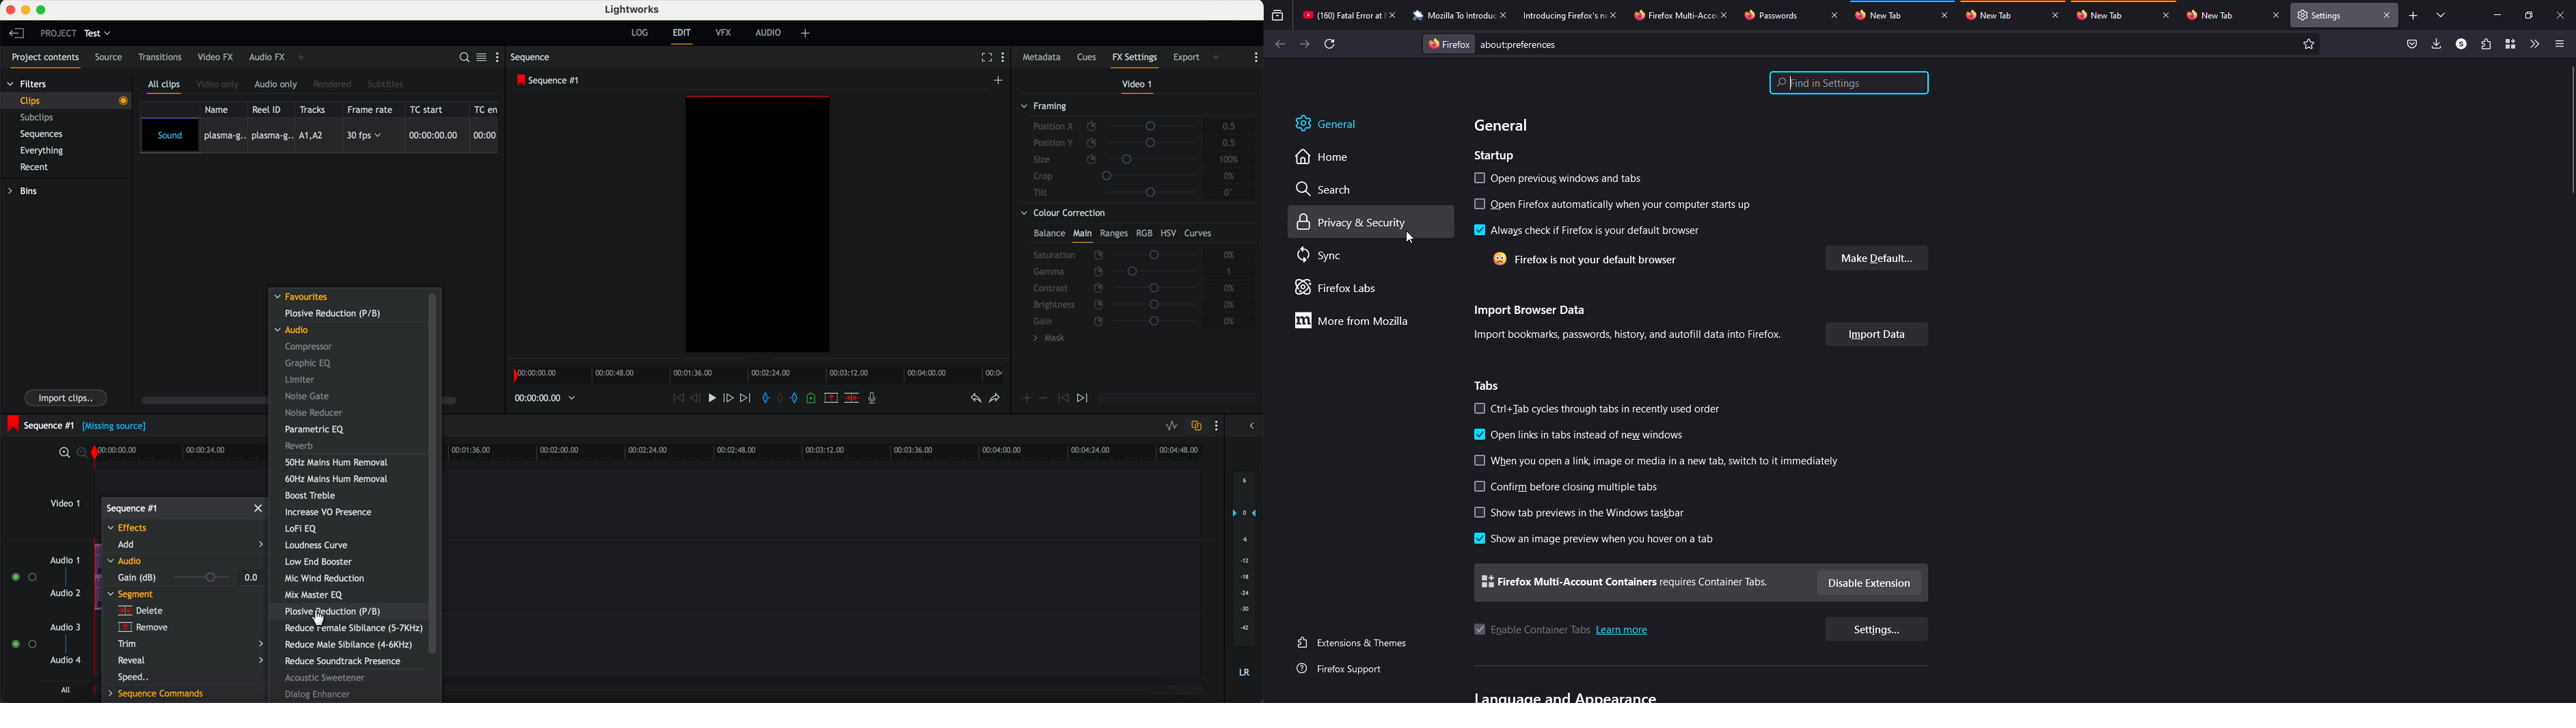  Describe the element at coordinates (433, 474) in the screenshot. I see `scroll bar` at that location.